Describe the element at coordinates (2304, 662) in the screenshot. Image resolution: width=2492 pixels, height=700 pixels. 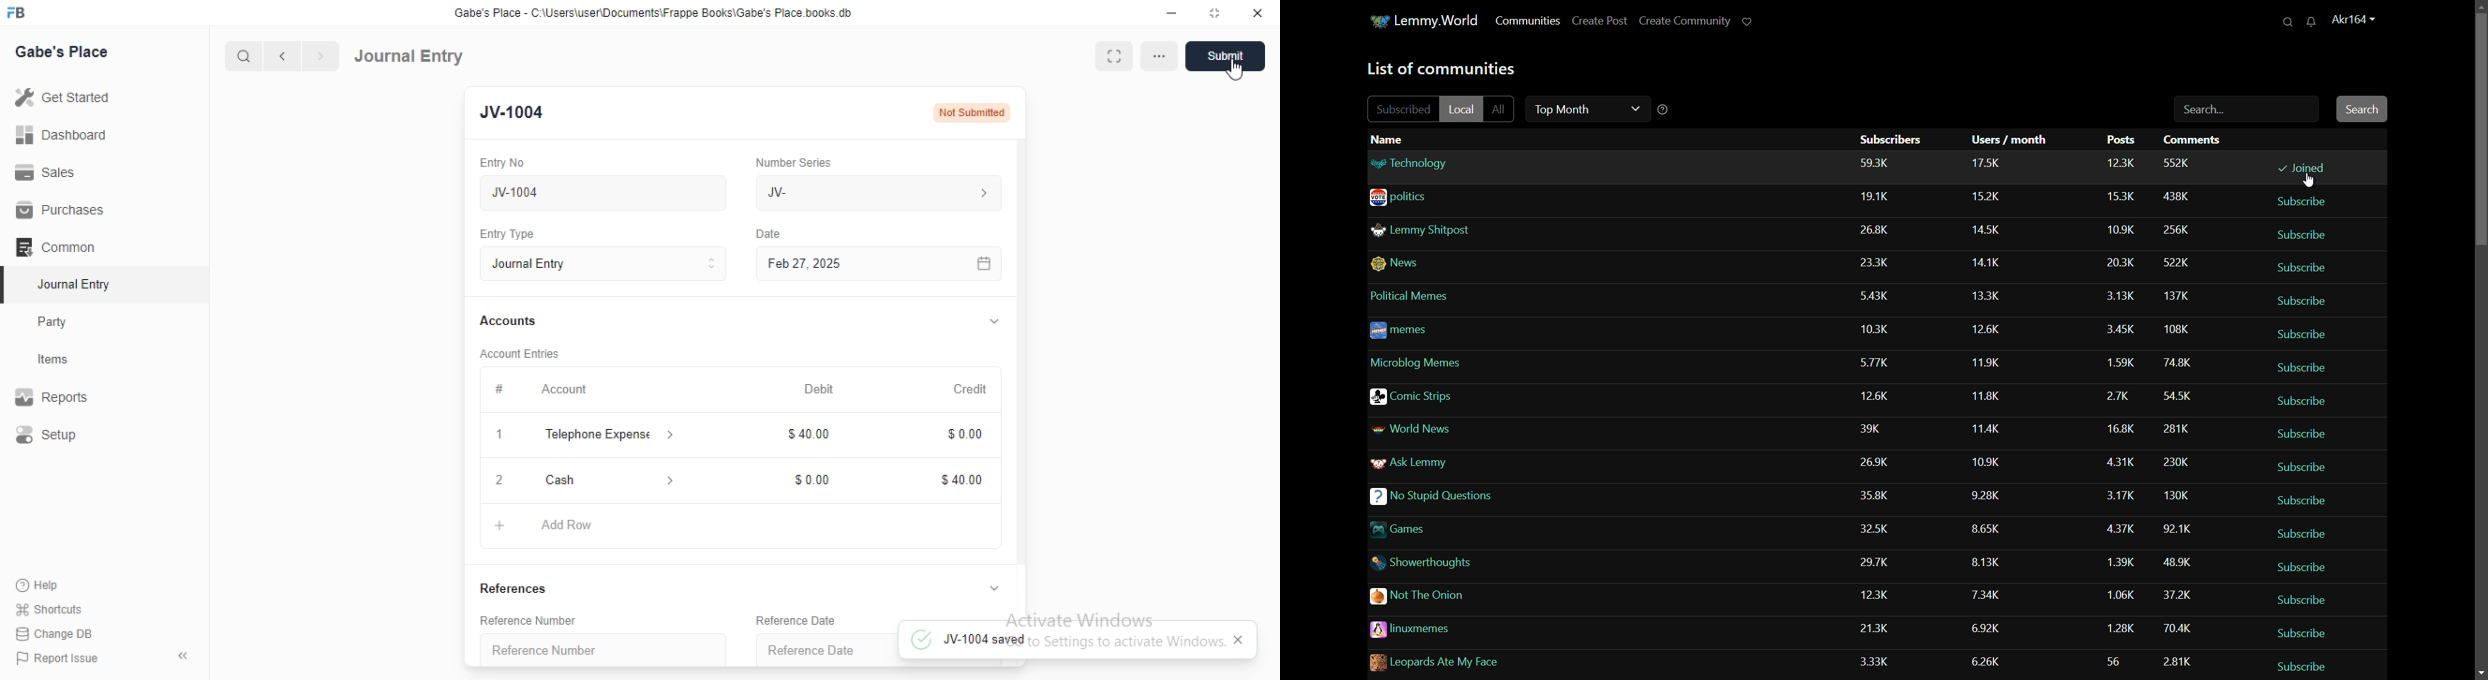
I see `subscribe/unsubscribe` at that location.